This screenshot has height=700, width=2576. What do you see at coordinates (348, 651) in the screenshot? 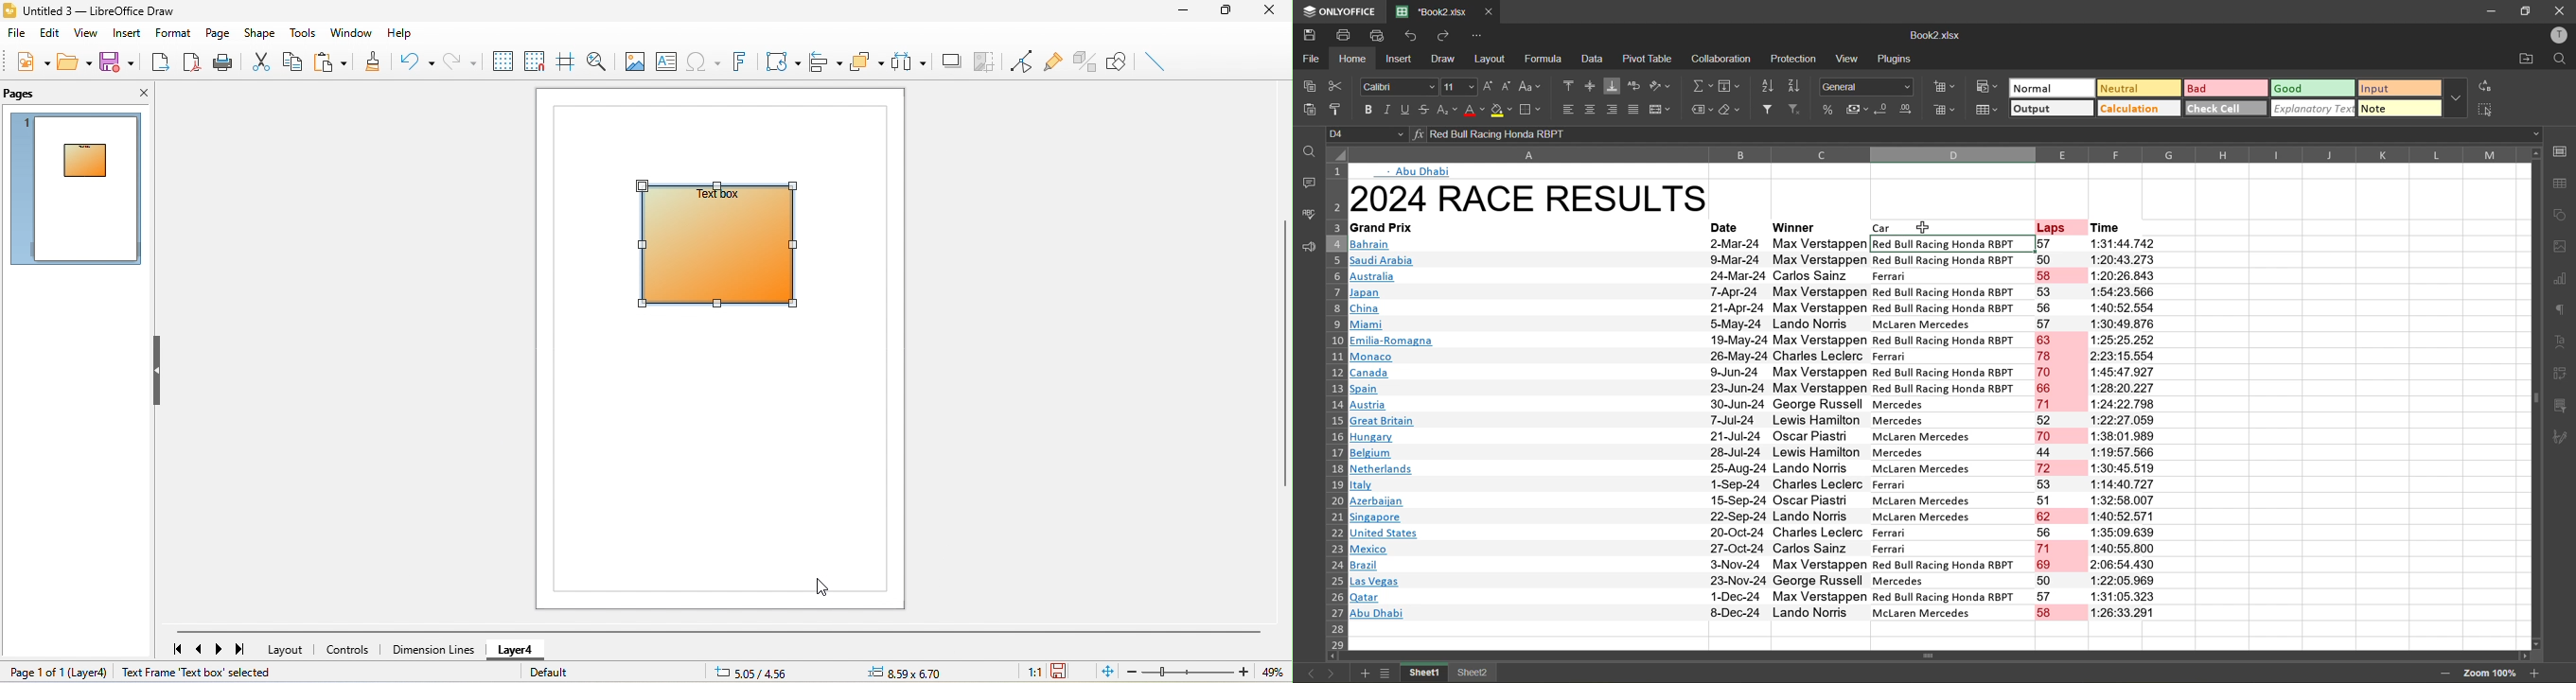
I see `controls` at bounding box center [348, 651].